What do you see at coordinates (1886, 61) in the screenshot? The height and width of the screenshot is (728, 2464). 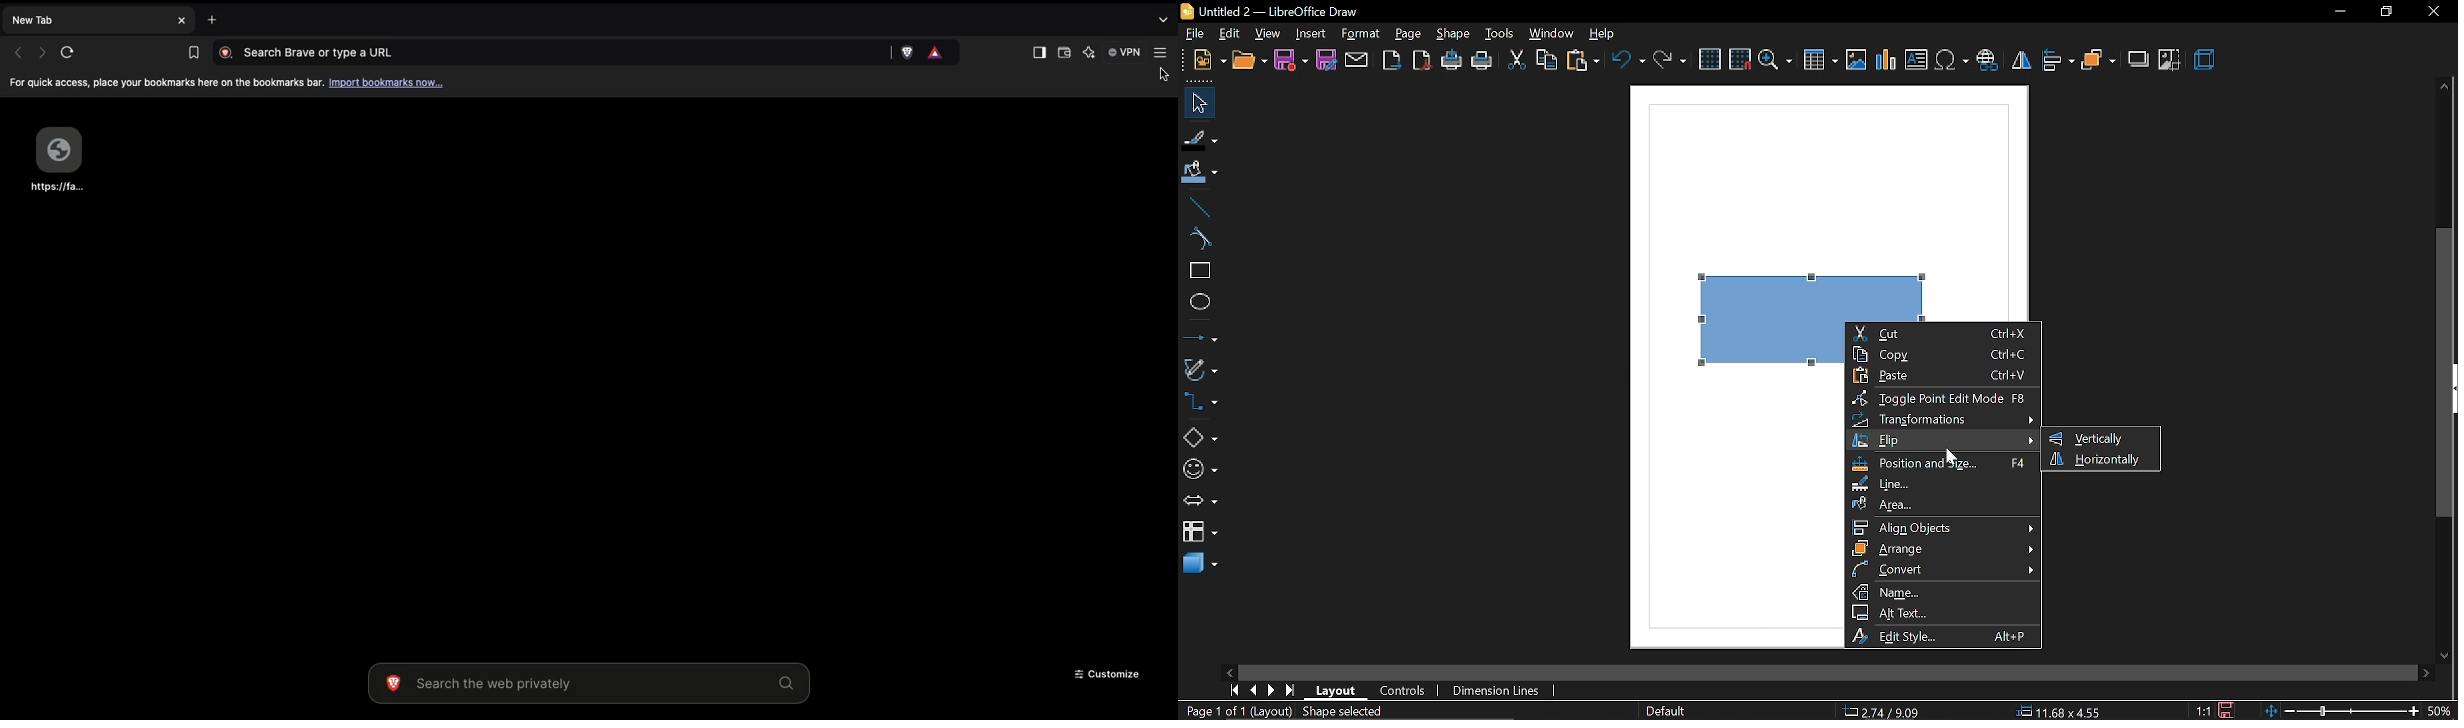 I see `insert chart` at bounding box center [1886, 61].